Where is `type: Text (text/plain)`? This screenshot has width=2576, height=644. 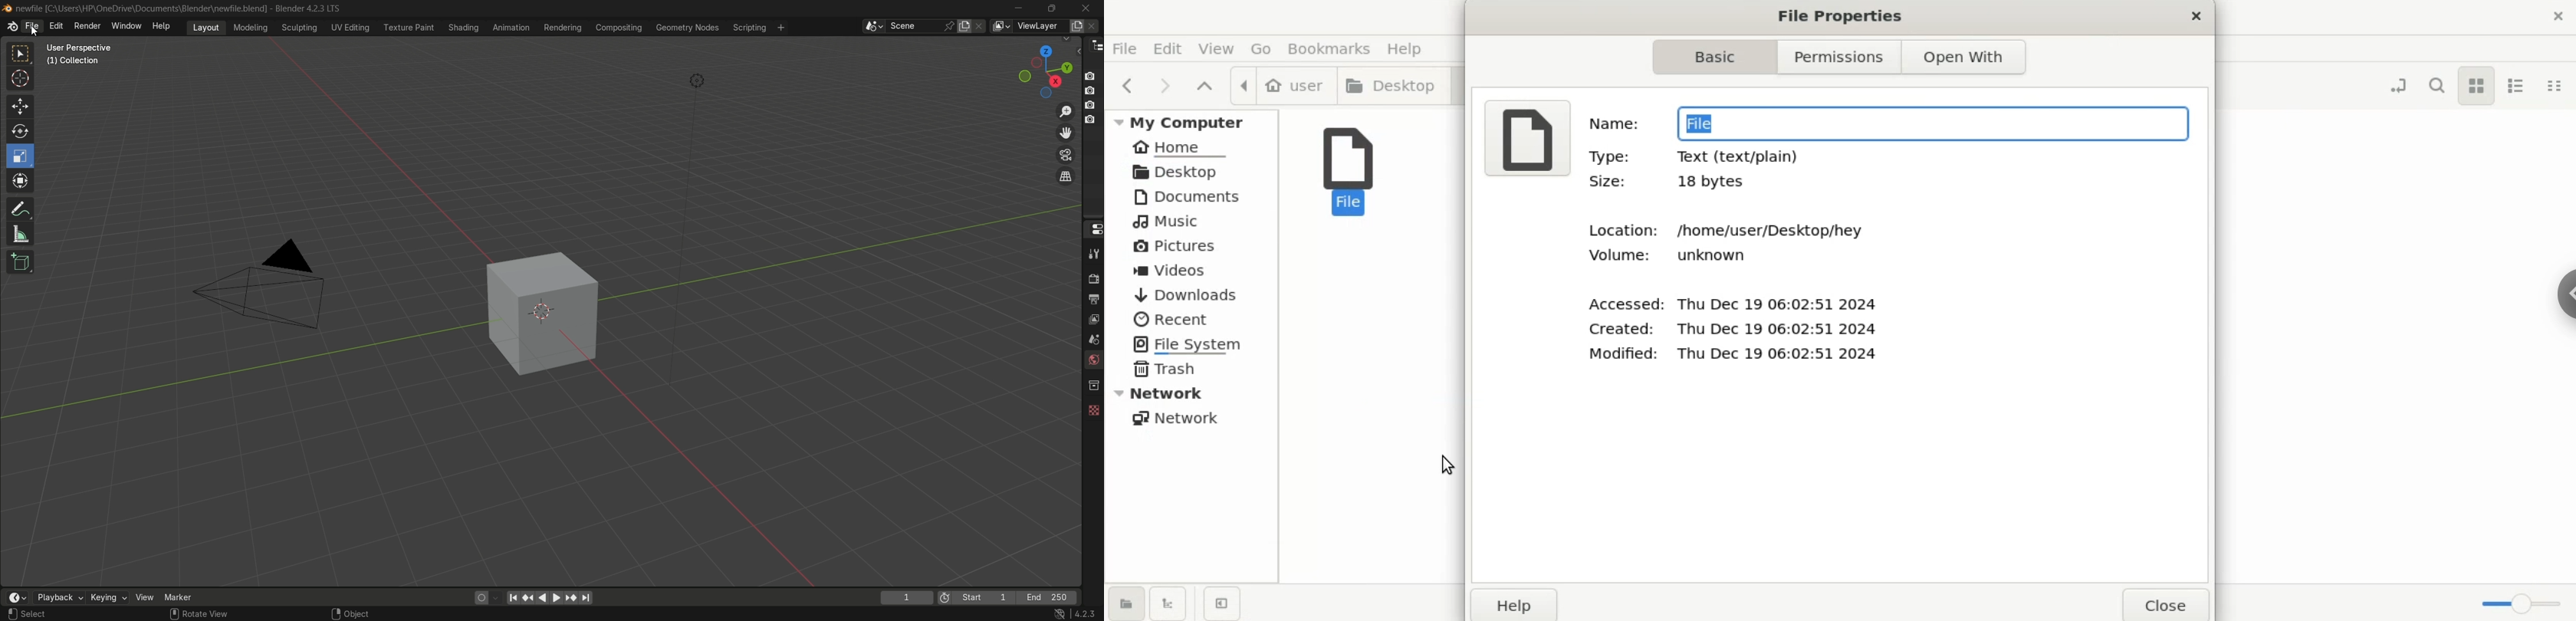 type: Text (text/plain) is located at coordinates (1697, 157).